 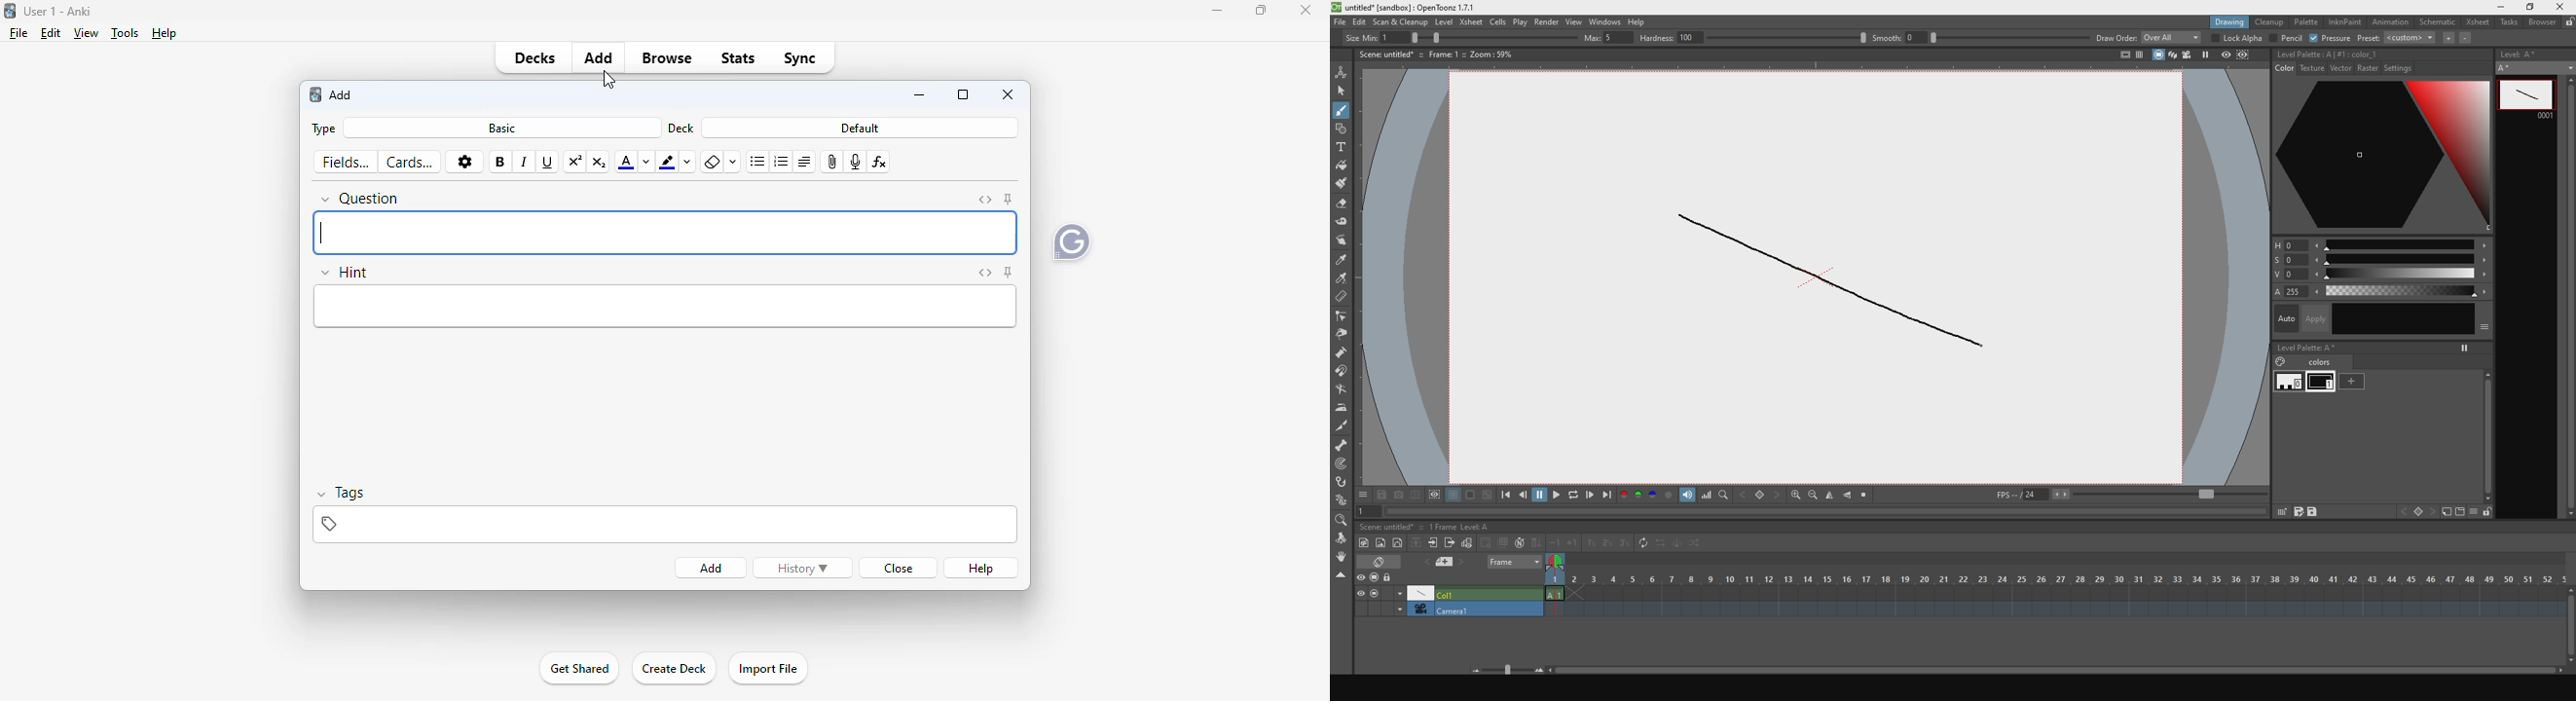 What do you see at coordinates (688, 163) in the screenshot?
I see `change color` at bounding box center [688, 163].